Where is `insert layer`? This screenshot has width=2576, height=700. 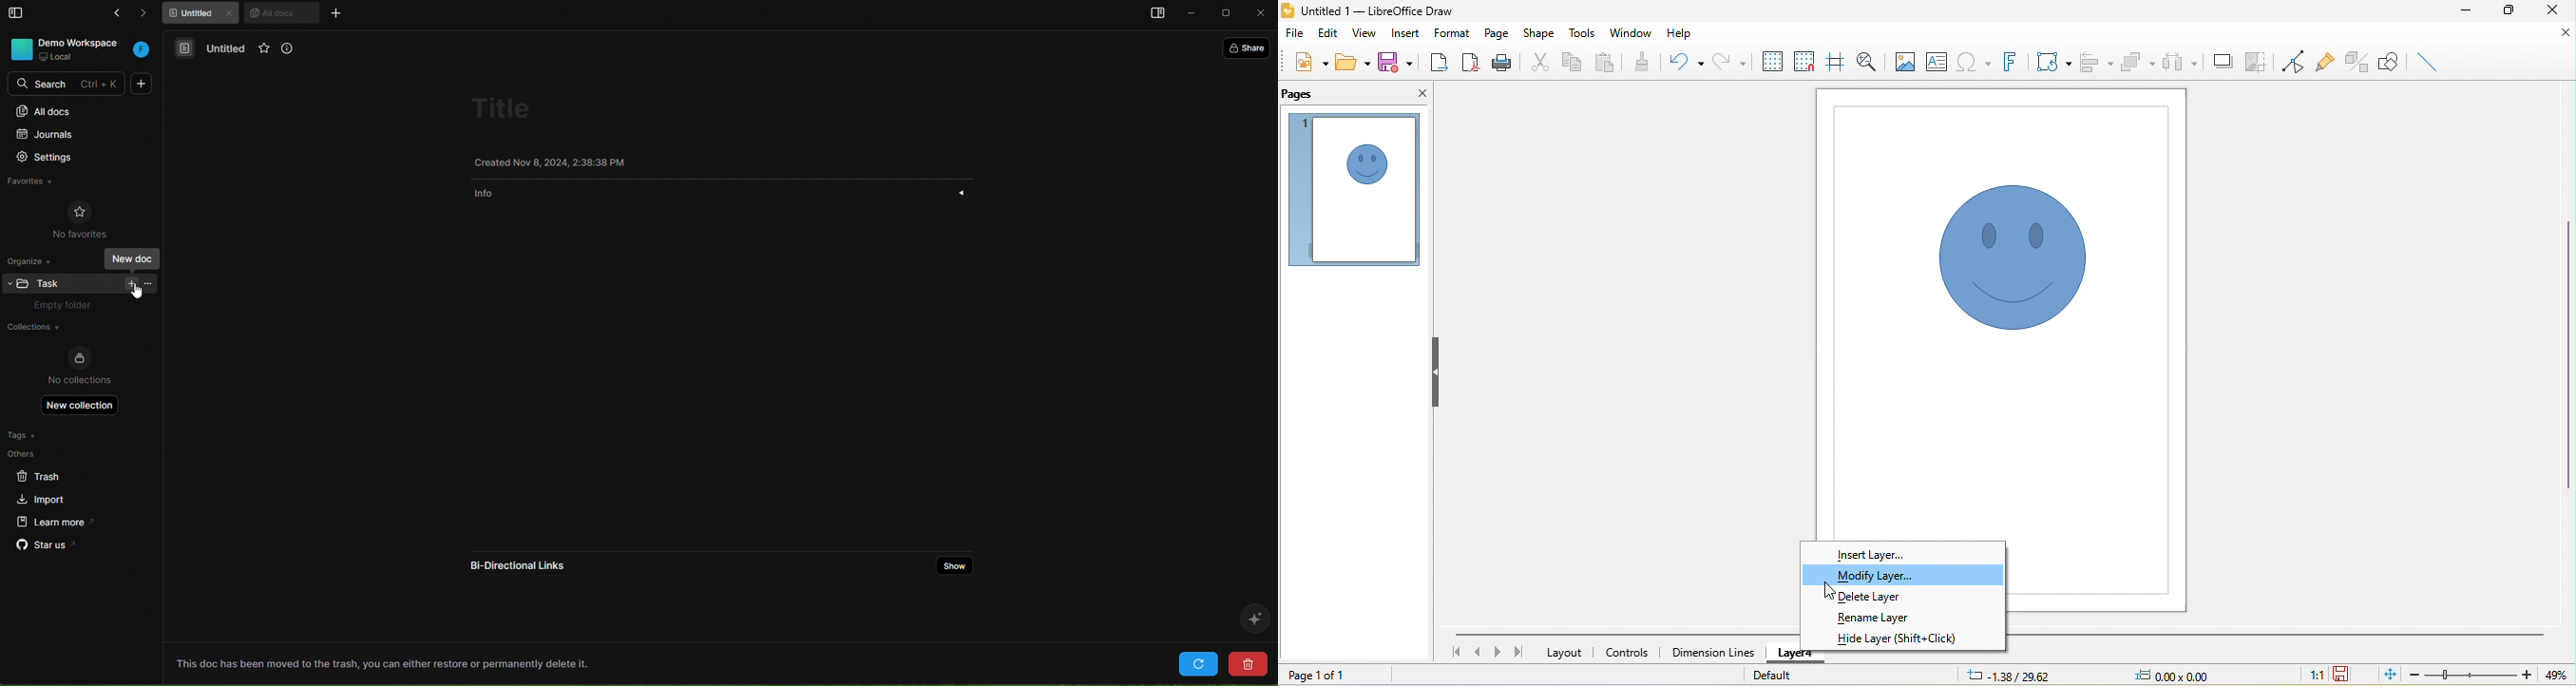 insert layer is located at coordinates (1871, 555).